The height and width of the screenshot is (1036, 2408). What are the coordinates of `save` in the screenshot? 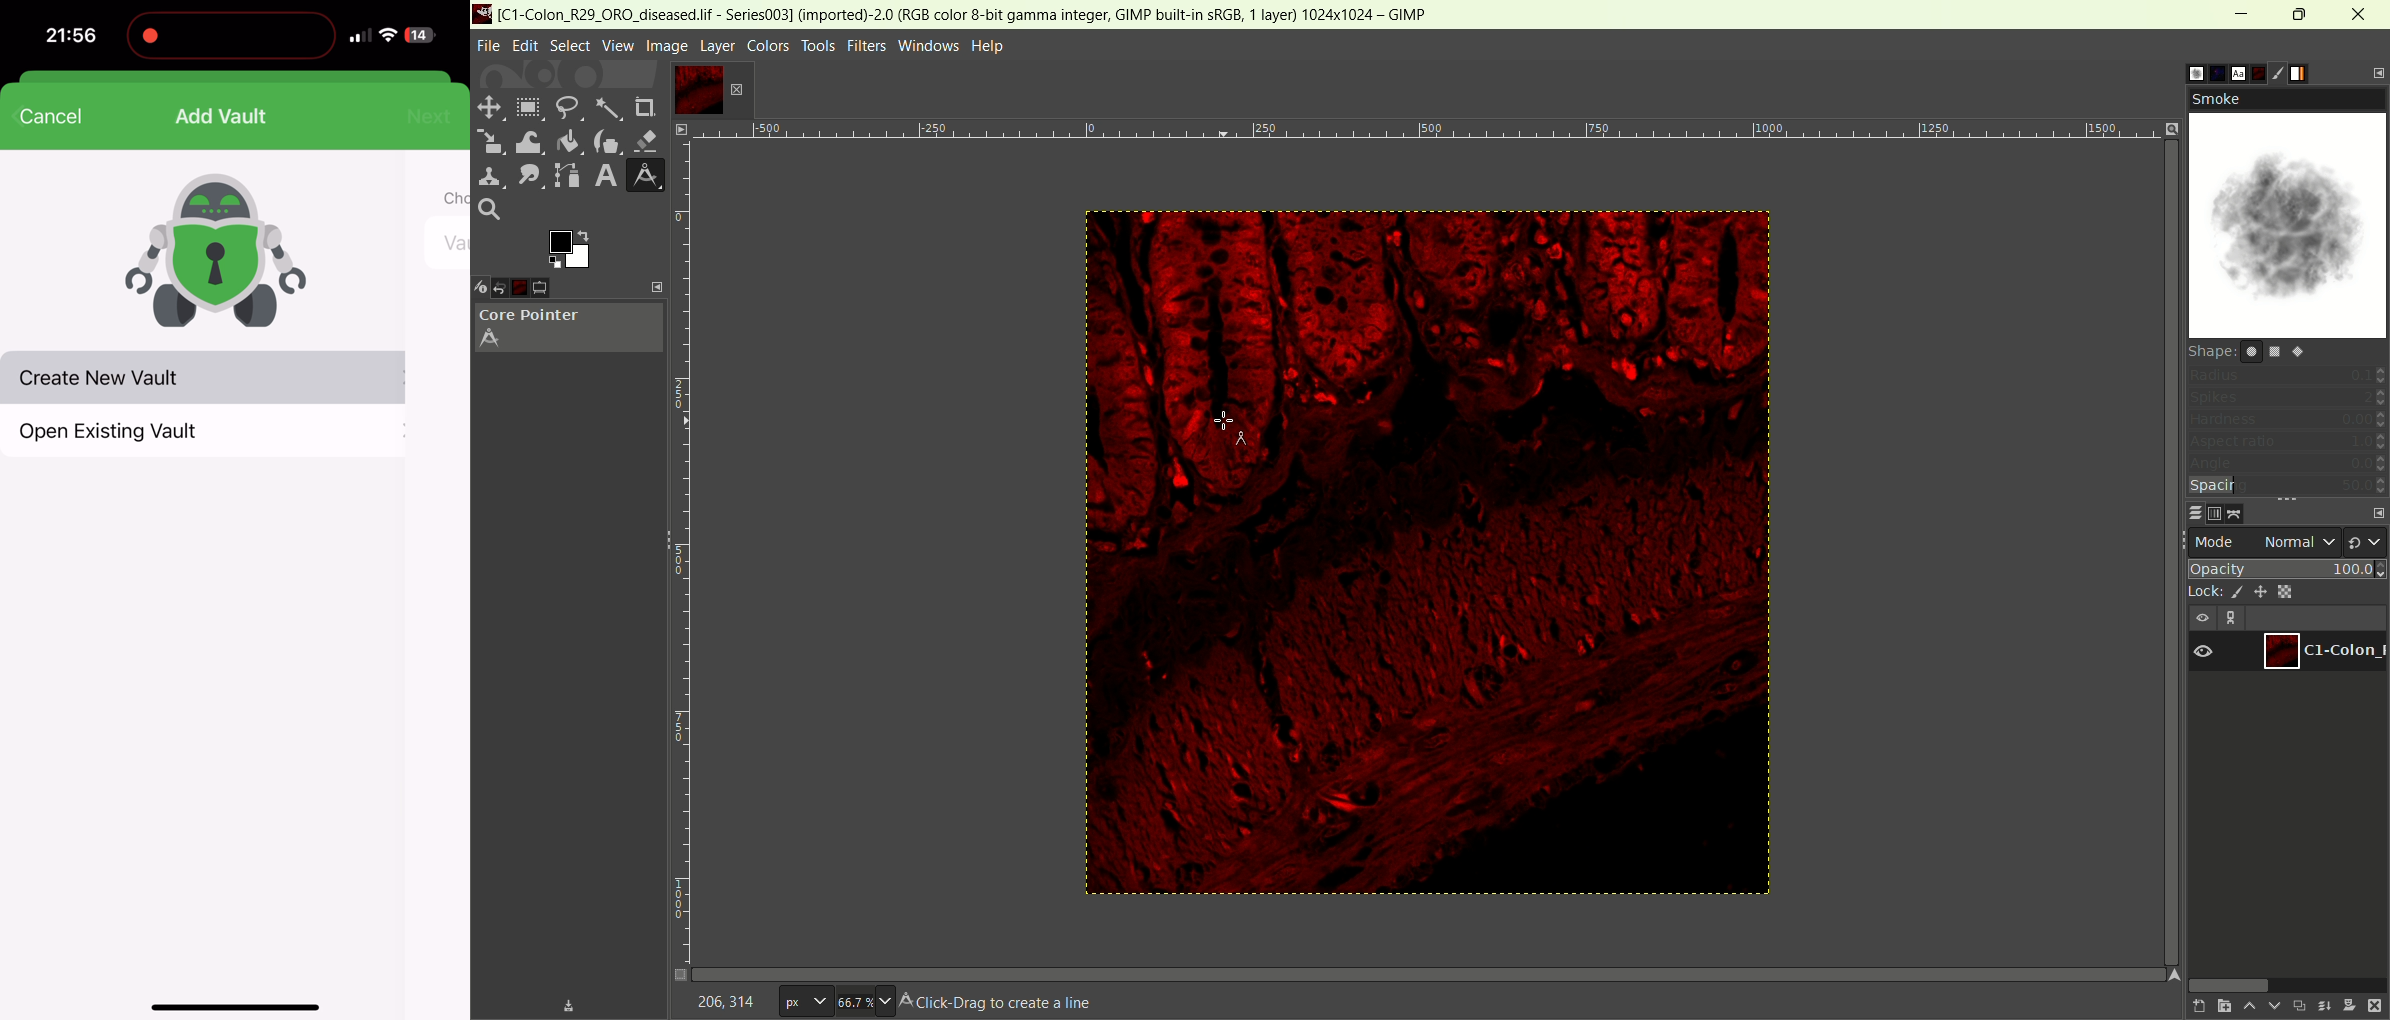 It's located at (569, 1006).